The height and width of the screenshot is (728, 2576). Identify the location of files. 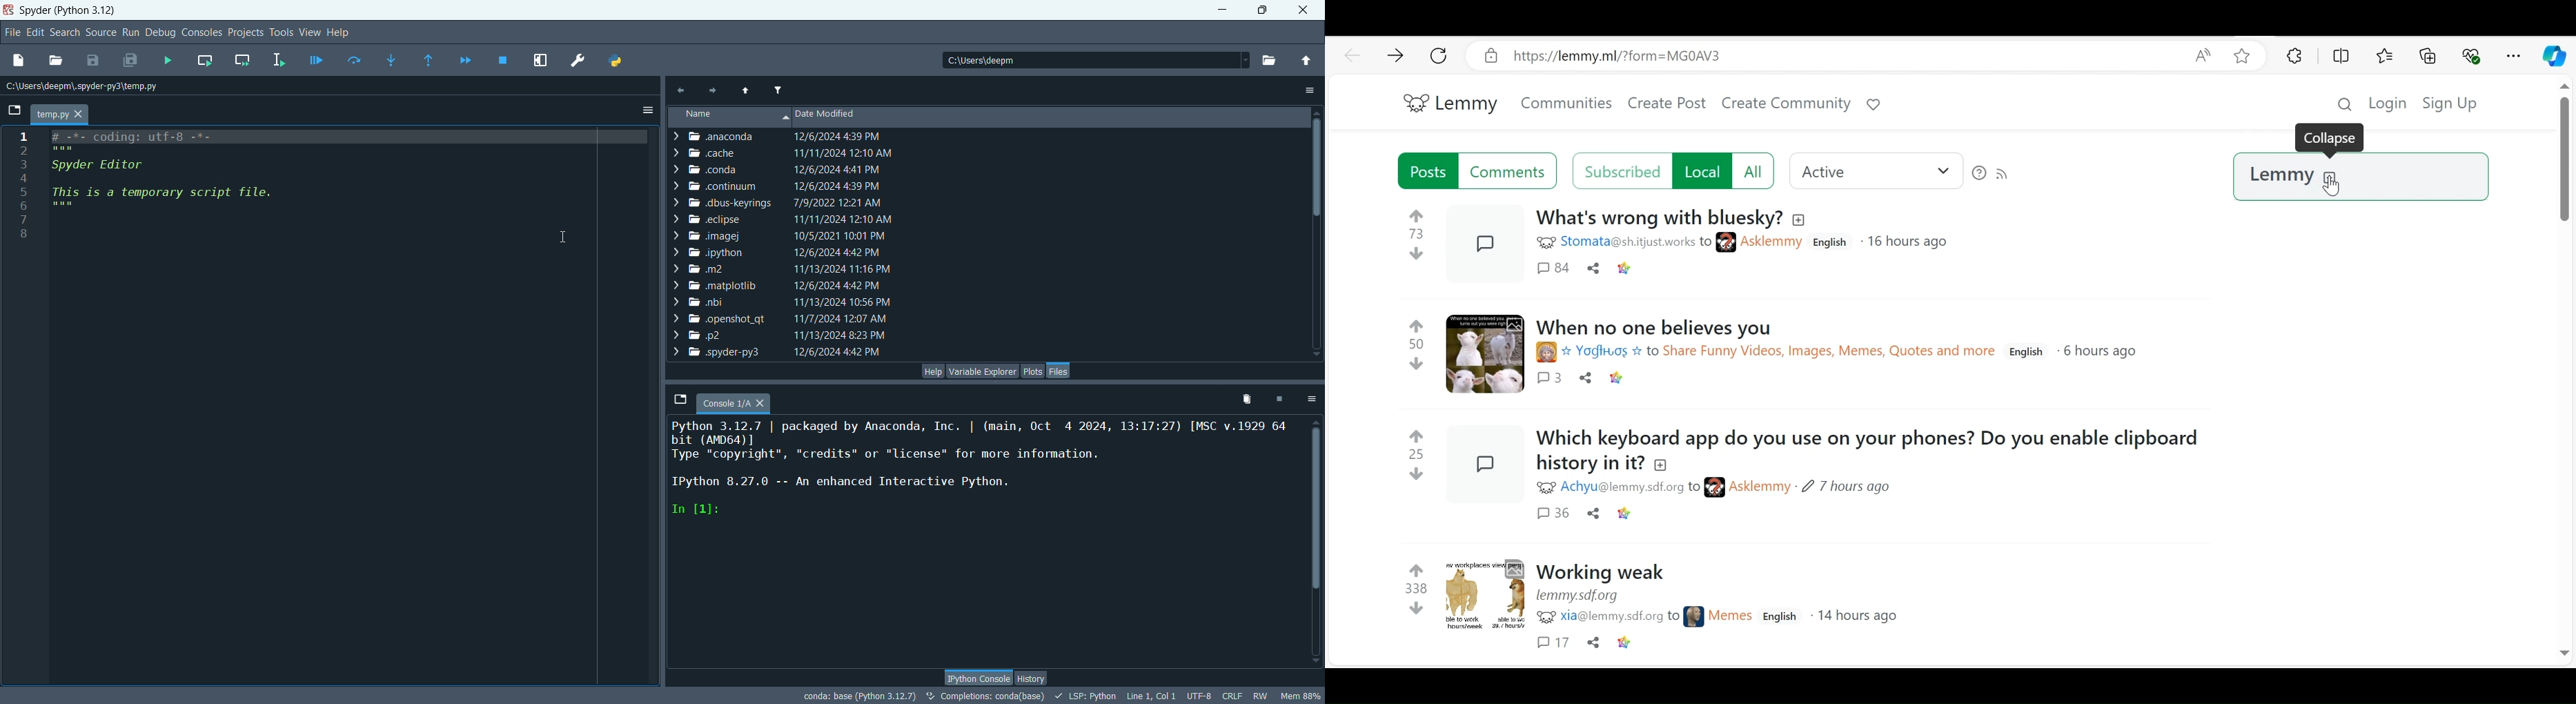
(1061, 371).